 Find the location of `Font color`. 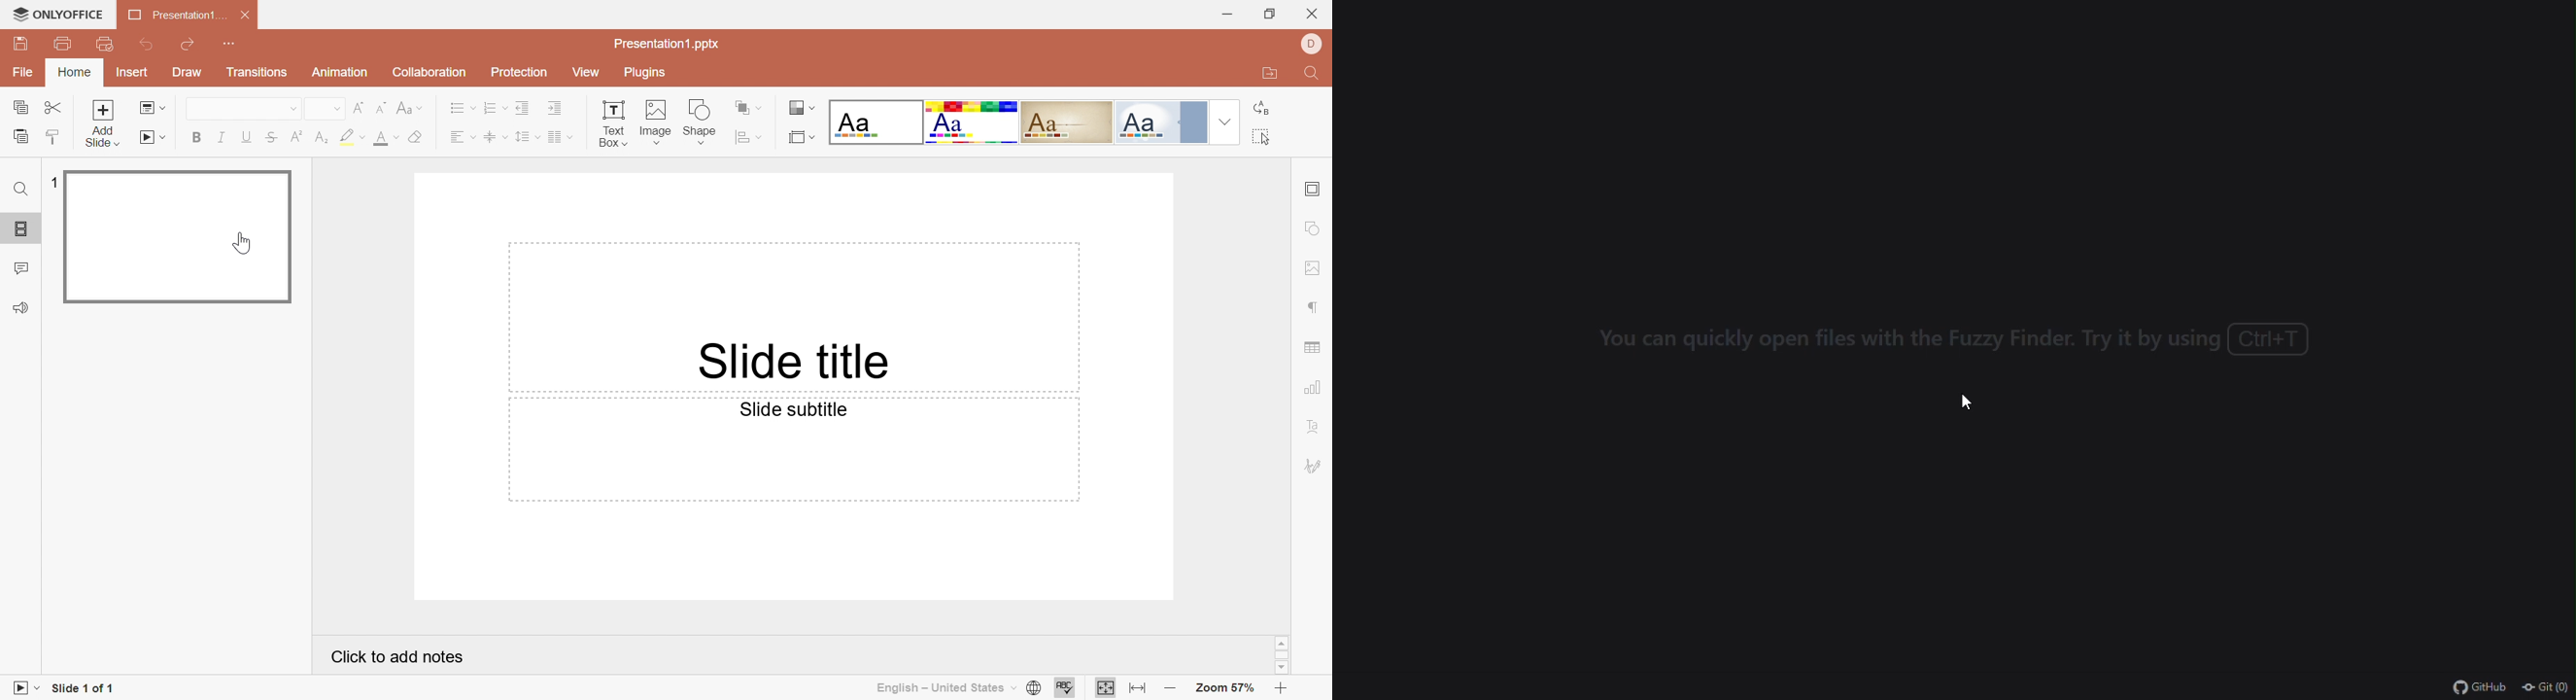

Font color is located at coordinates (381, 139).